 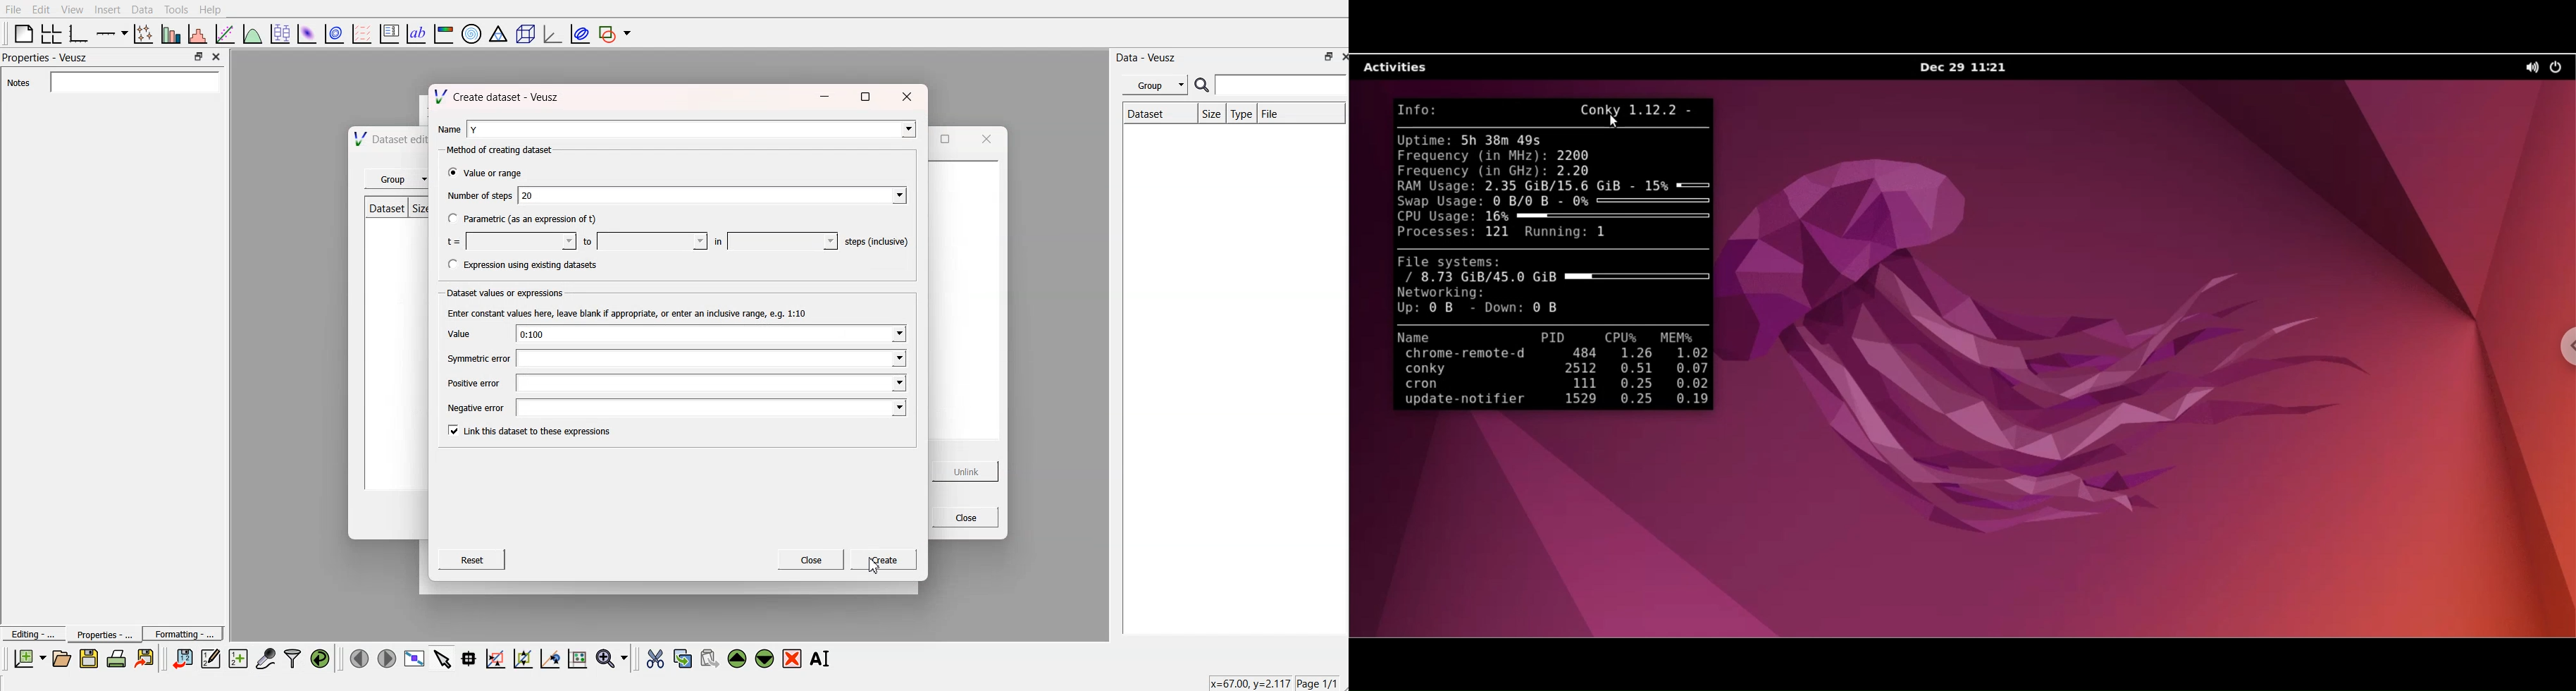 I want to click on ("Parametric (as an expression of t), so click(x=522, y=220).